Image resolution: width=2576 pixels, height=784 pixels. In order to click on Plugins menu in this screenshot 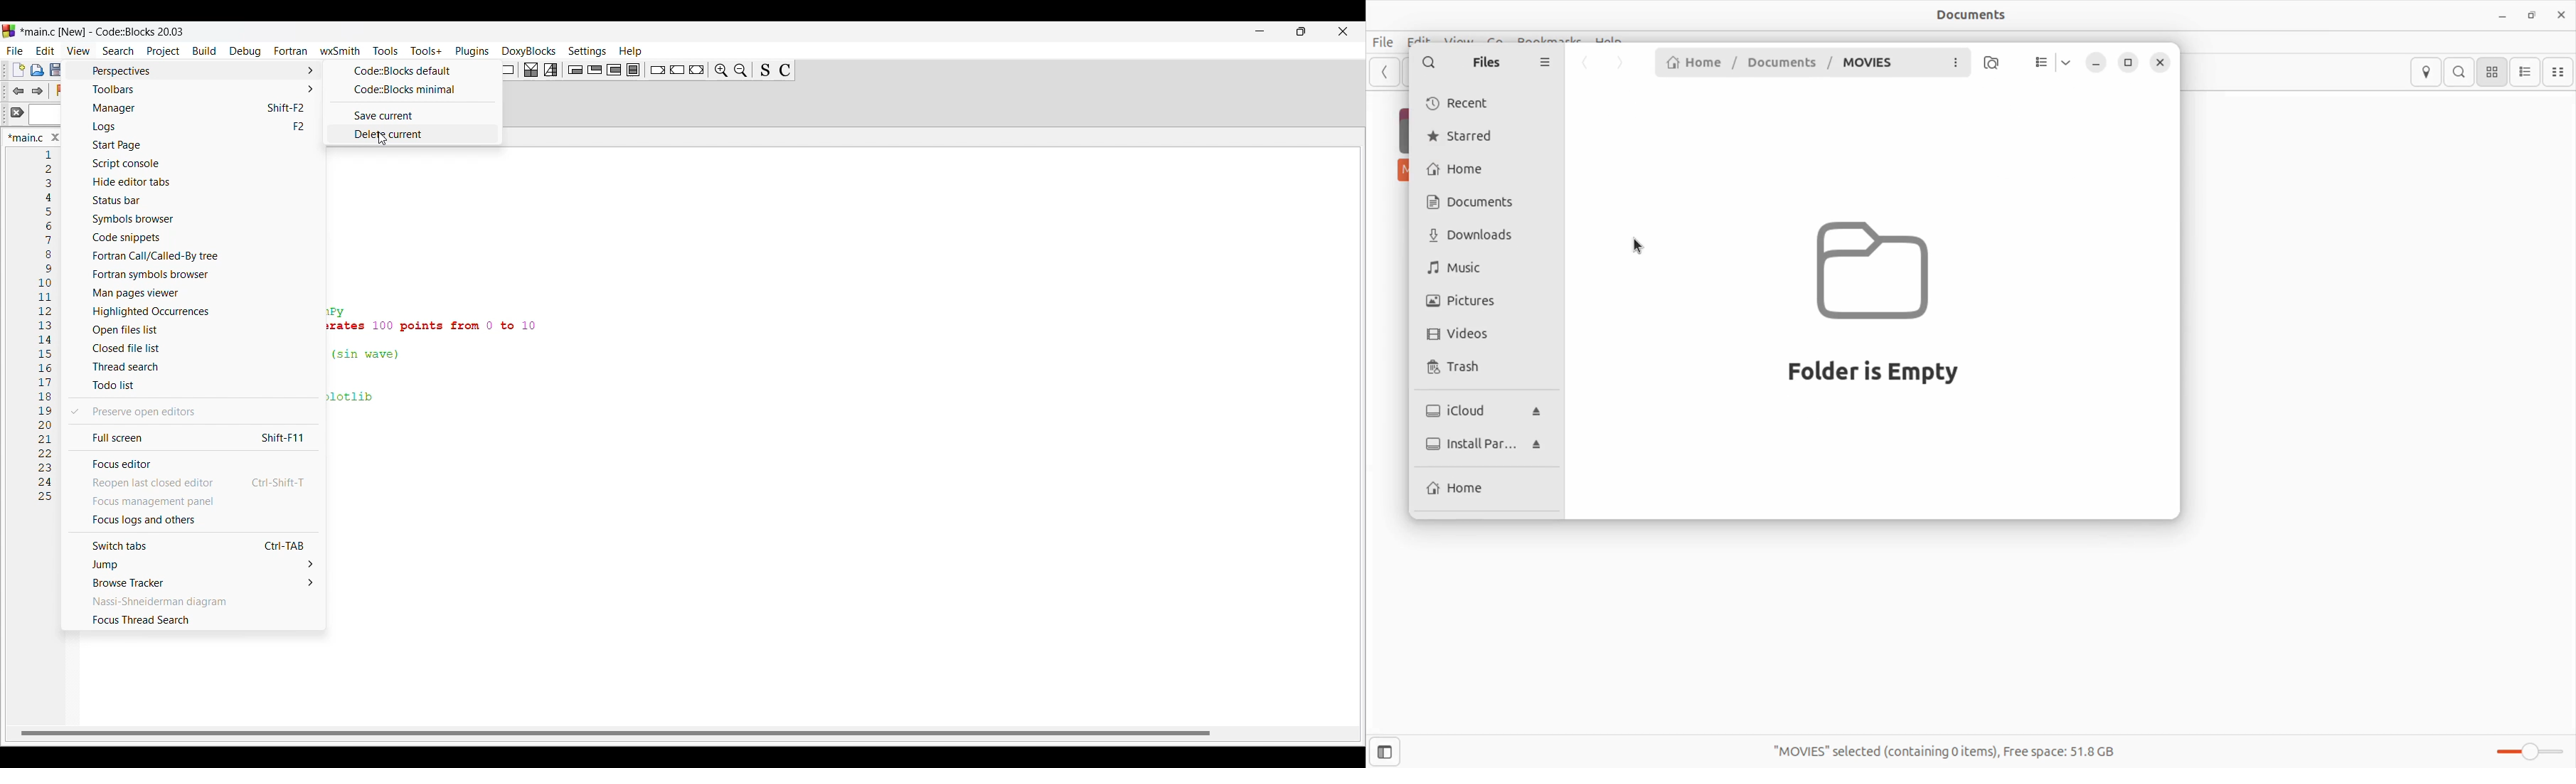, I will do `click(472, 51)`.